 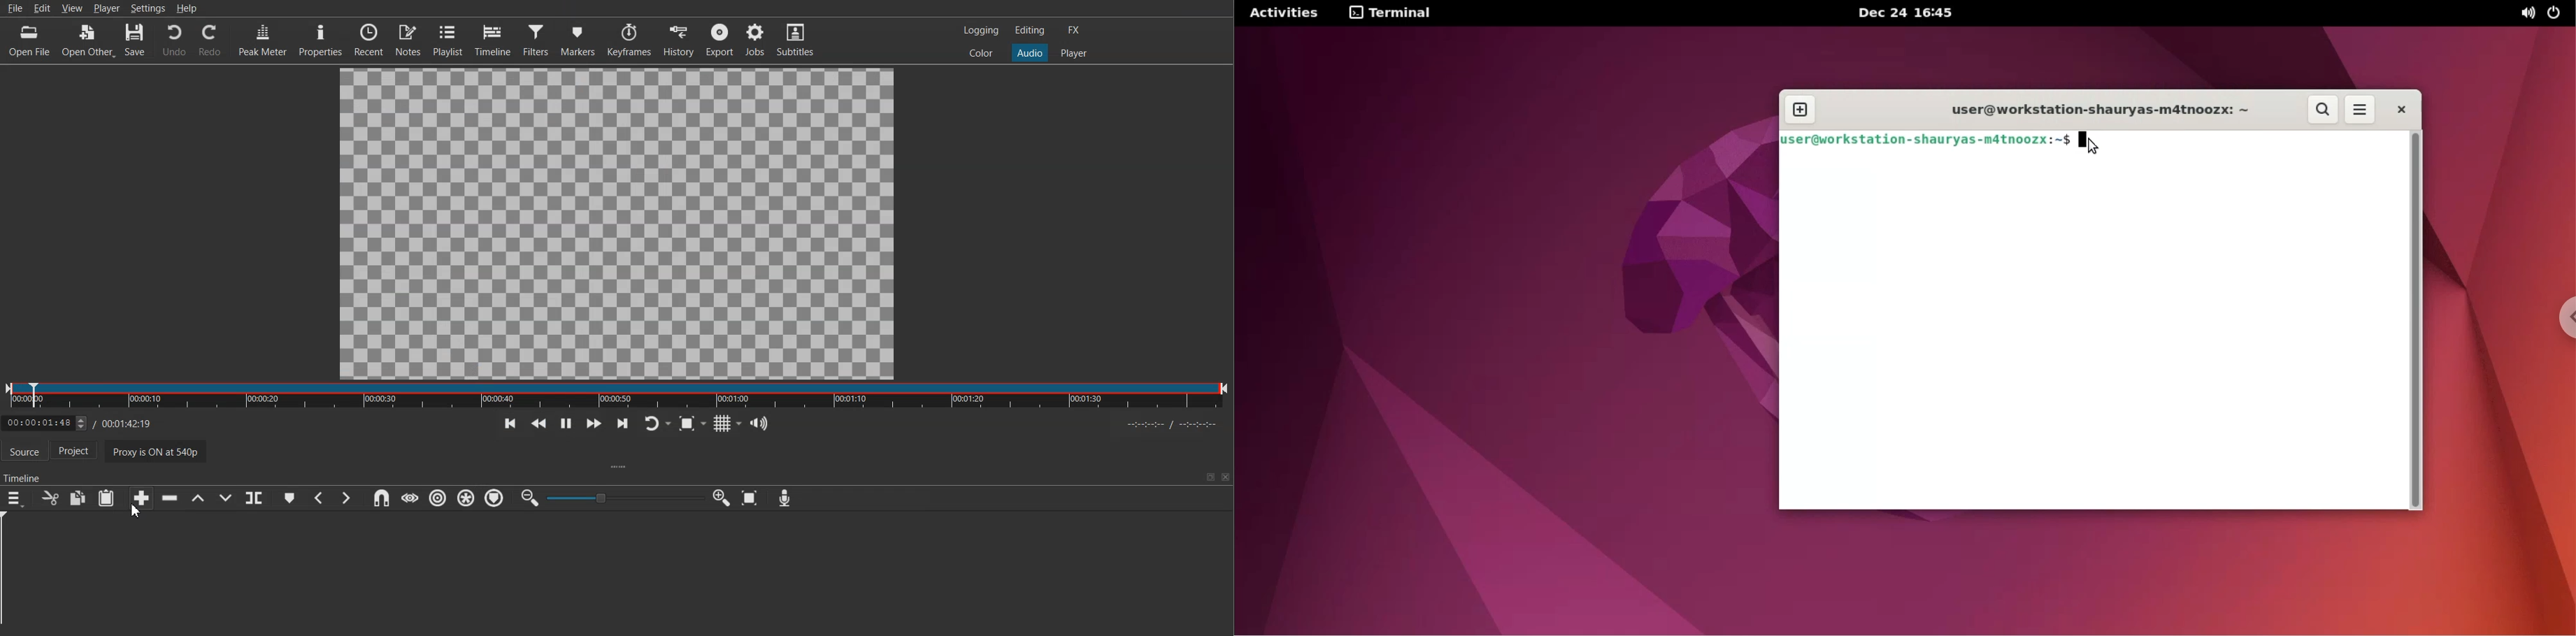 What do you see at coordinates (1211, 477) in the screenshot?
I see `Minimize` at bounding box center [1211, 477].